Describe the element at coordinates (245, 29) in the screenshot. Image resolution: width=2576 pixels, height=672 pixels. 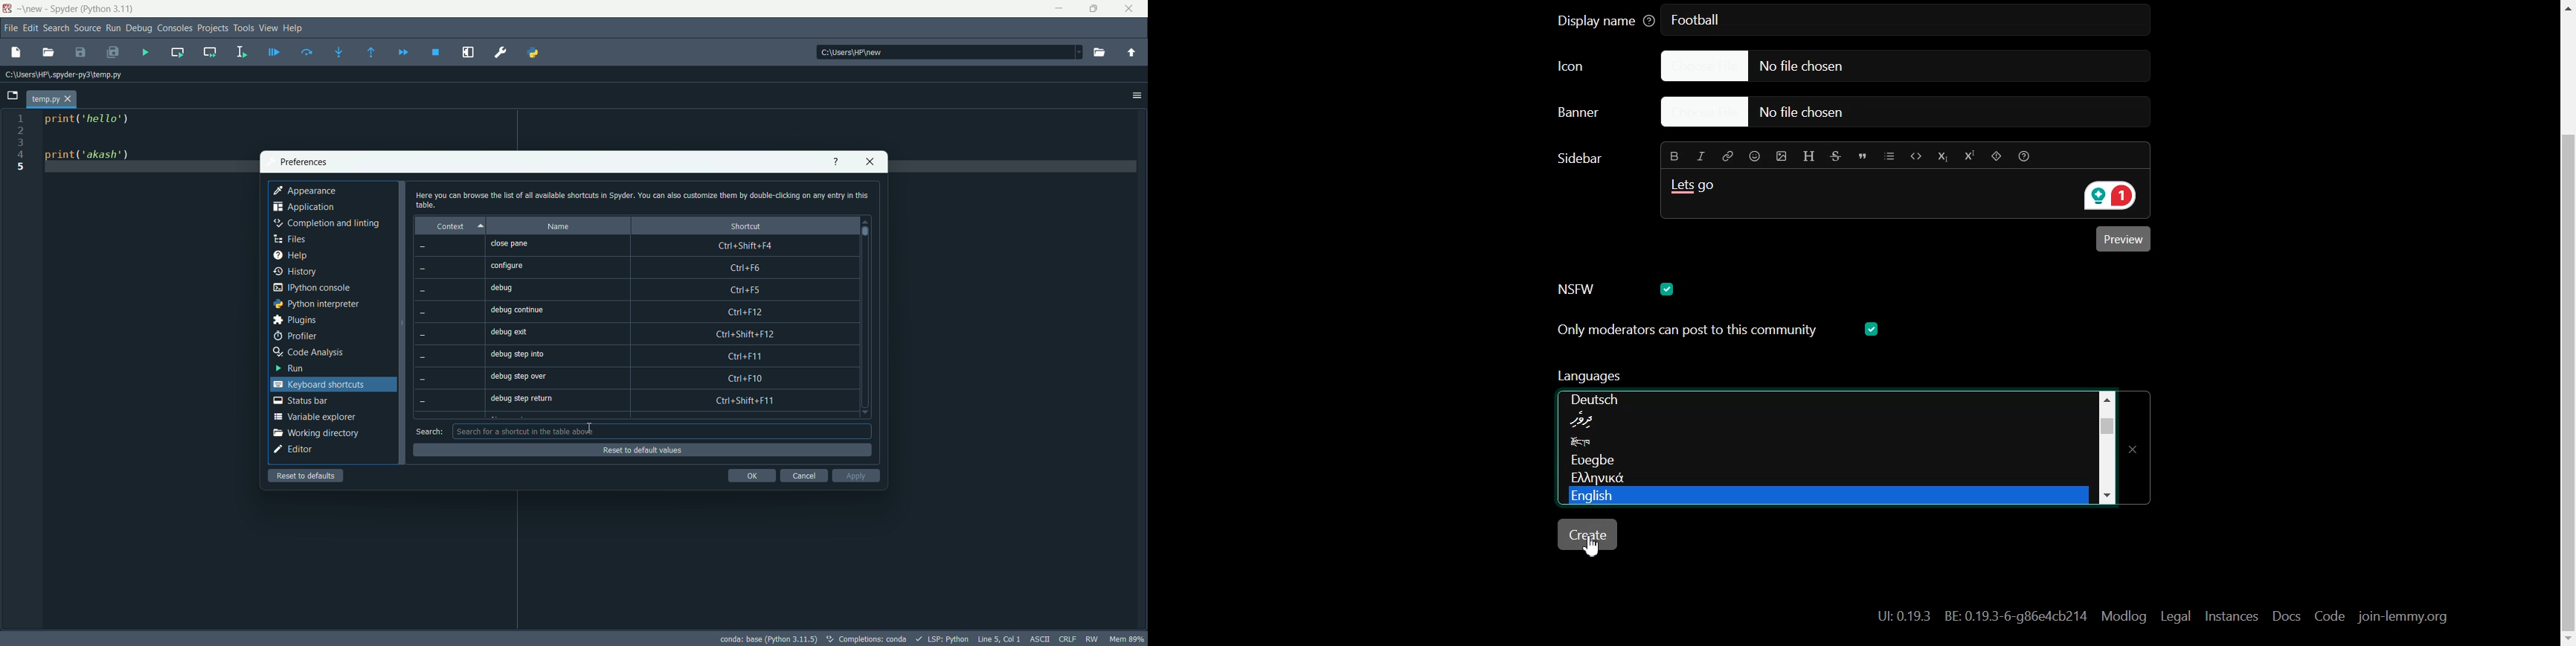
I see `tools menu` at that location.